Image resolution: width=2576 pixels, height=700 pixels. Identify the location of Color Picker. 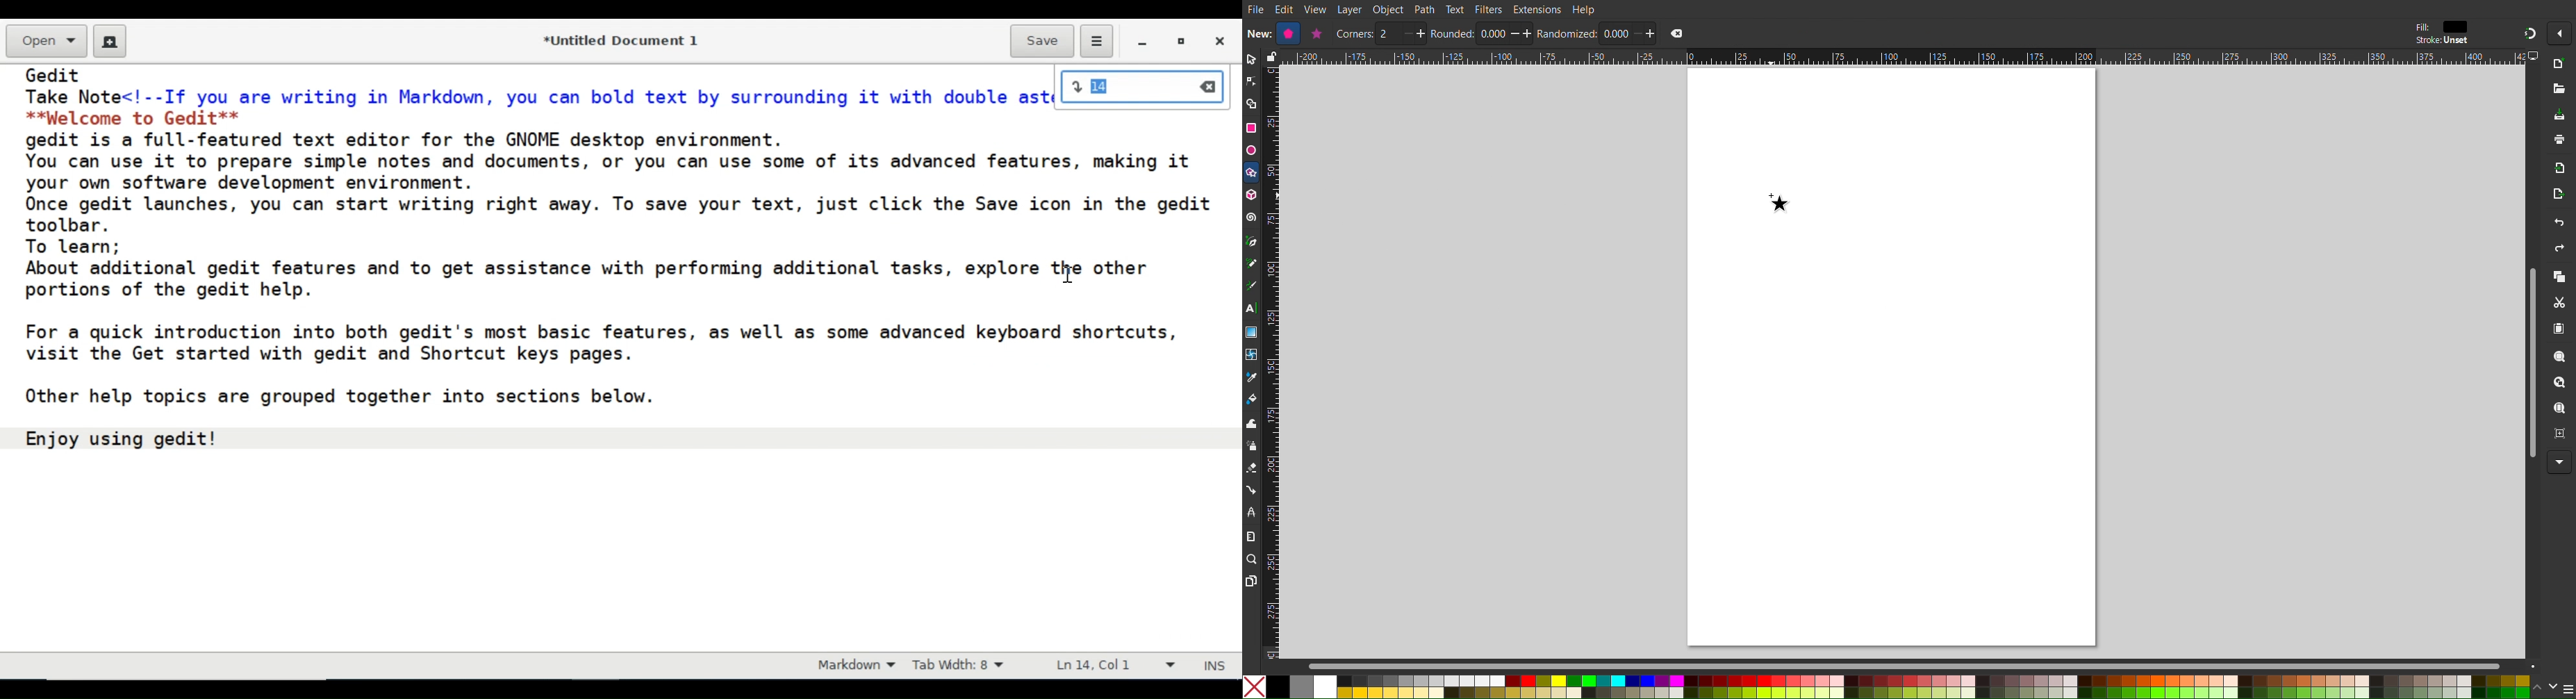
(1252, 379).